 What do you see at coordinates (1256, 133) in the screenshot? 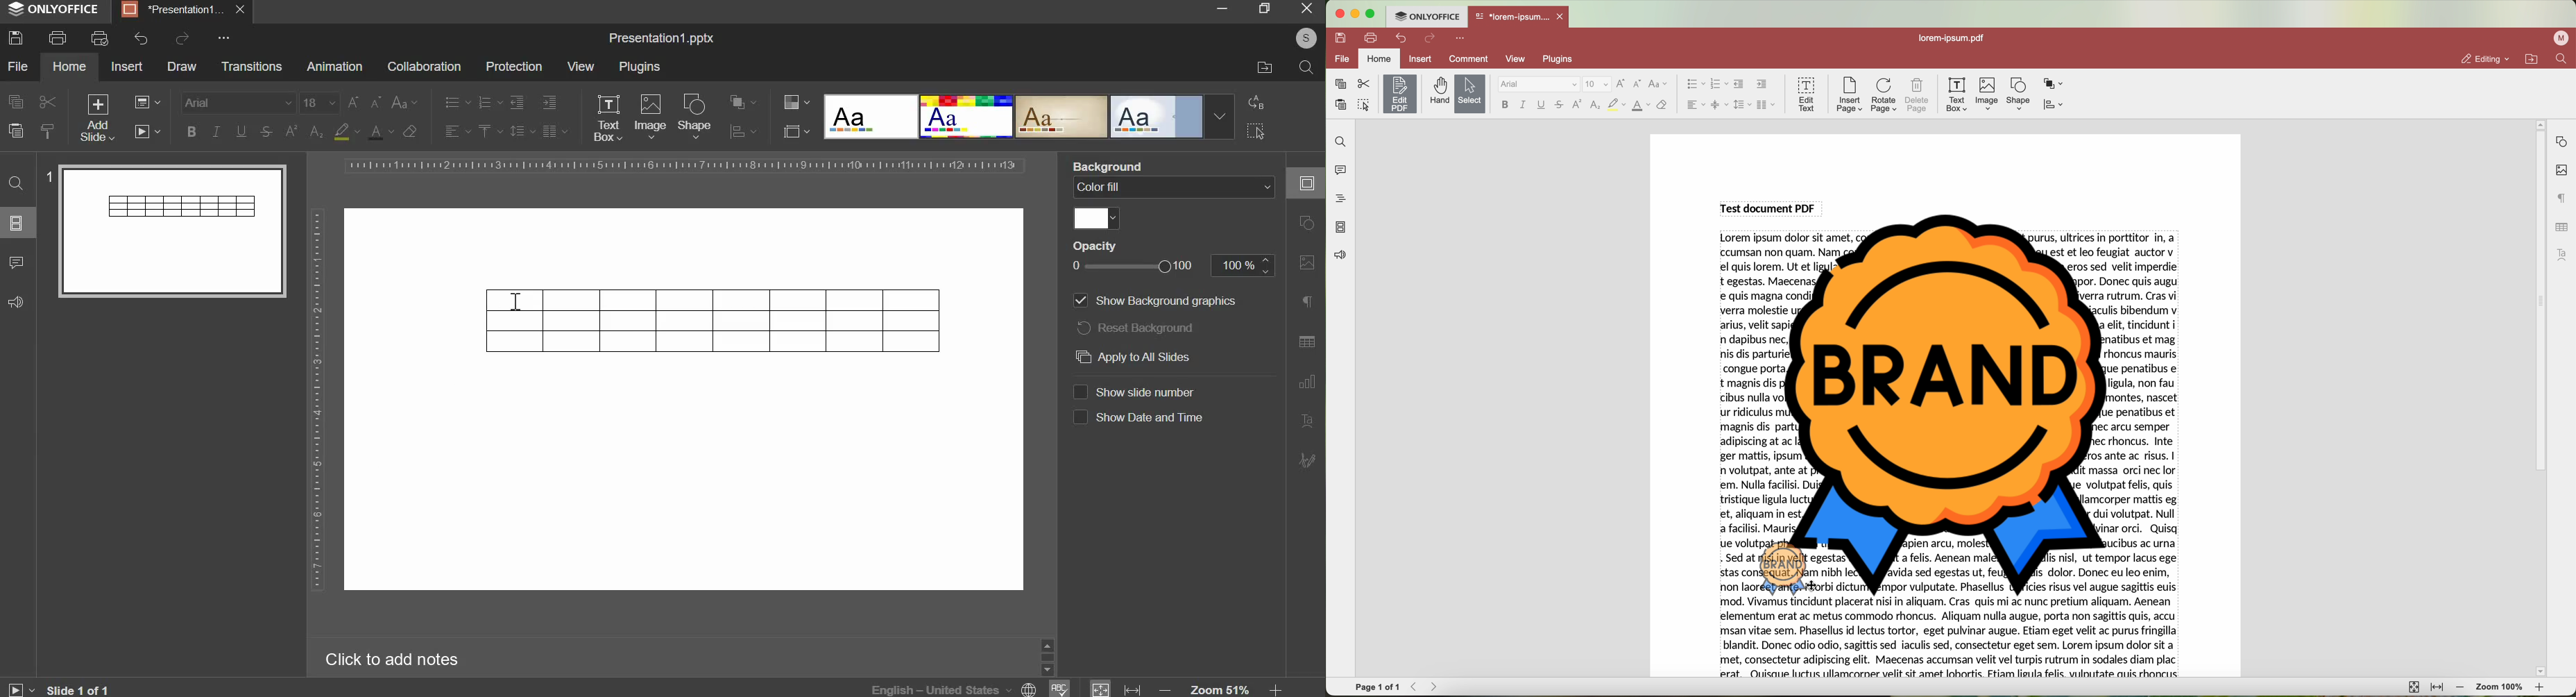
I see `select` at bounding box center [1256, 133].